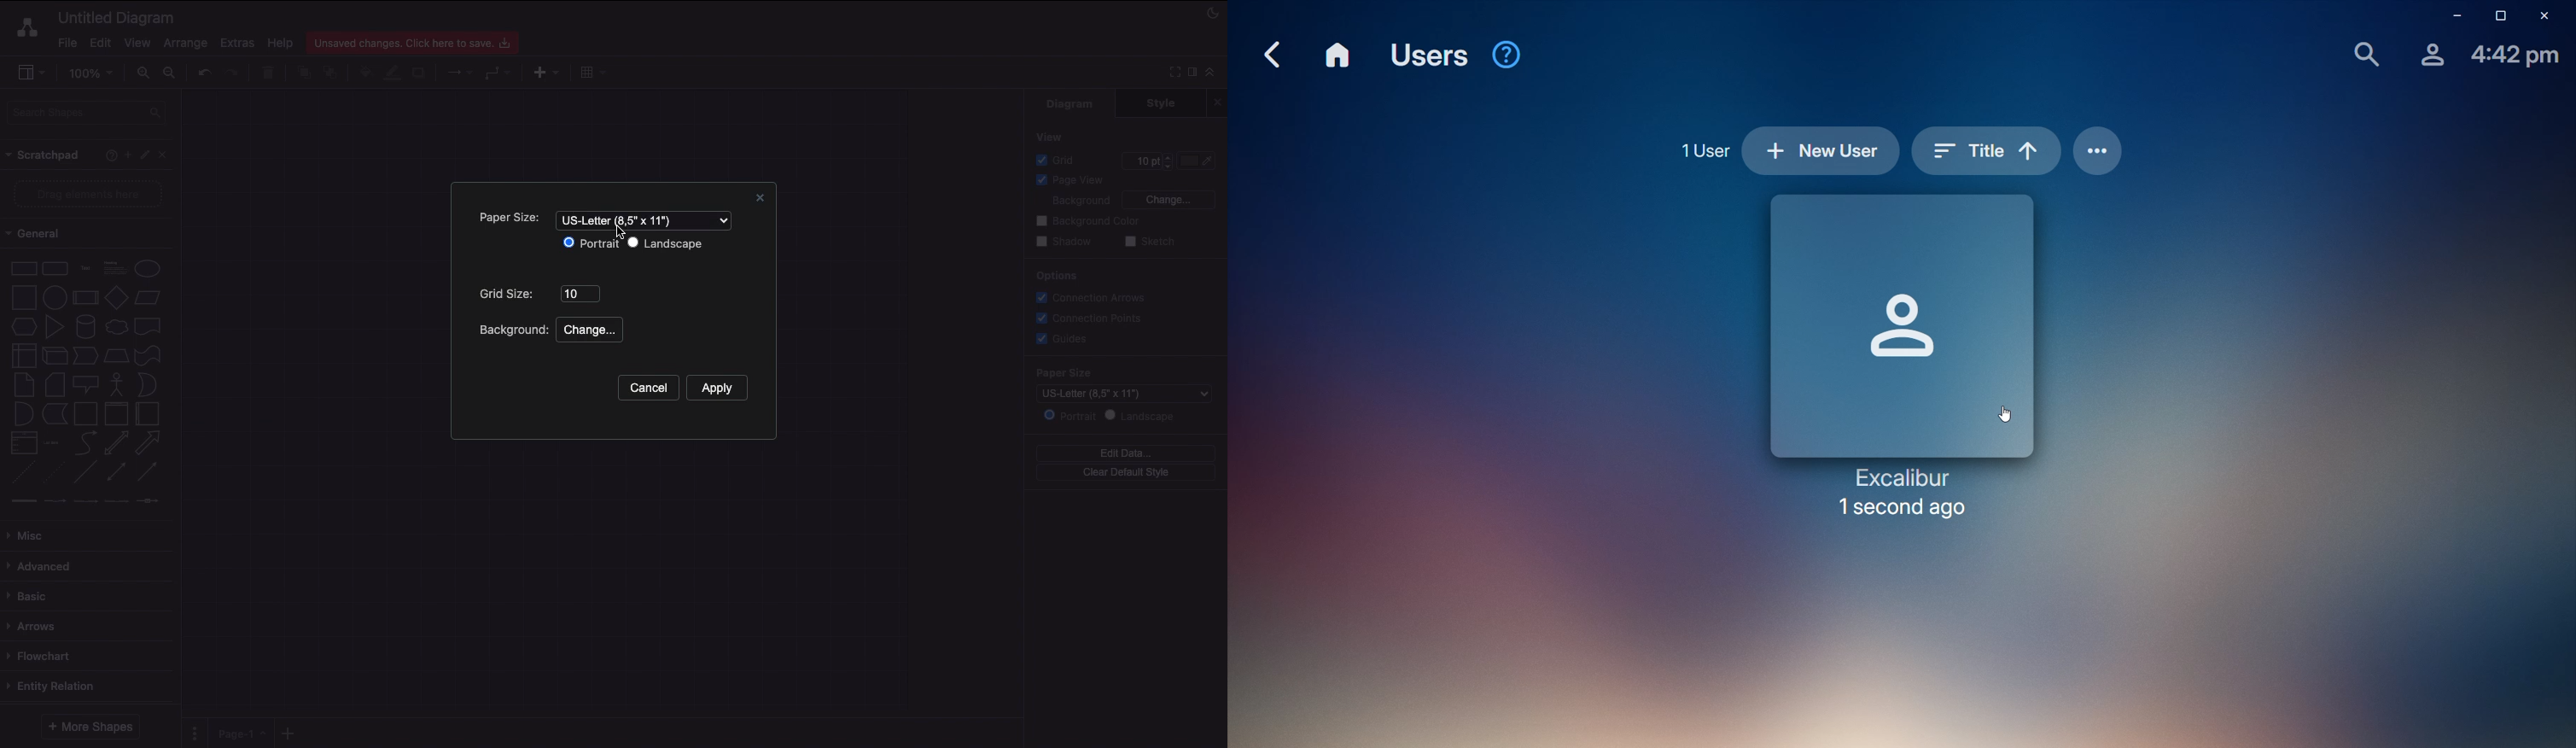 The width and height of the screenshot is (2576, 756). What do you see at coordinates (43, 234) in the screenshot?
I see `General ` at bounding box center [43, 234].